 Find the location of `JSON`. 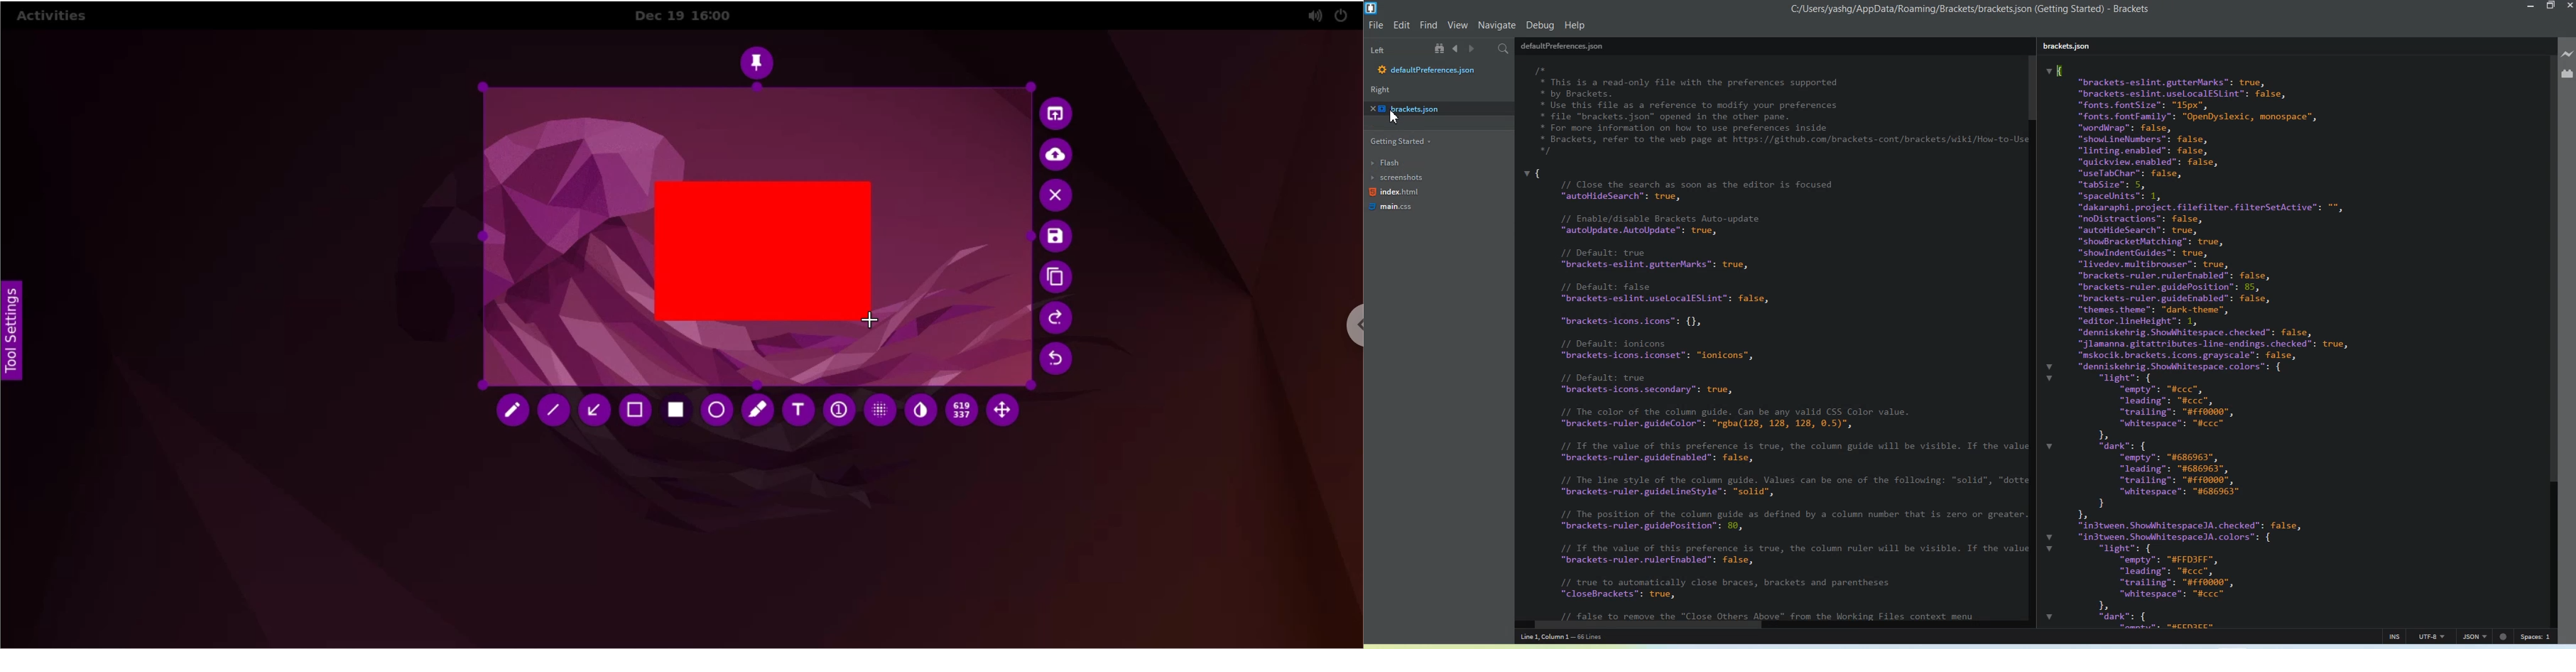

JSON is located at coordinates (2474, 636).